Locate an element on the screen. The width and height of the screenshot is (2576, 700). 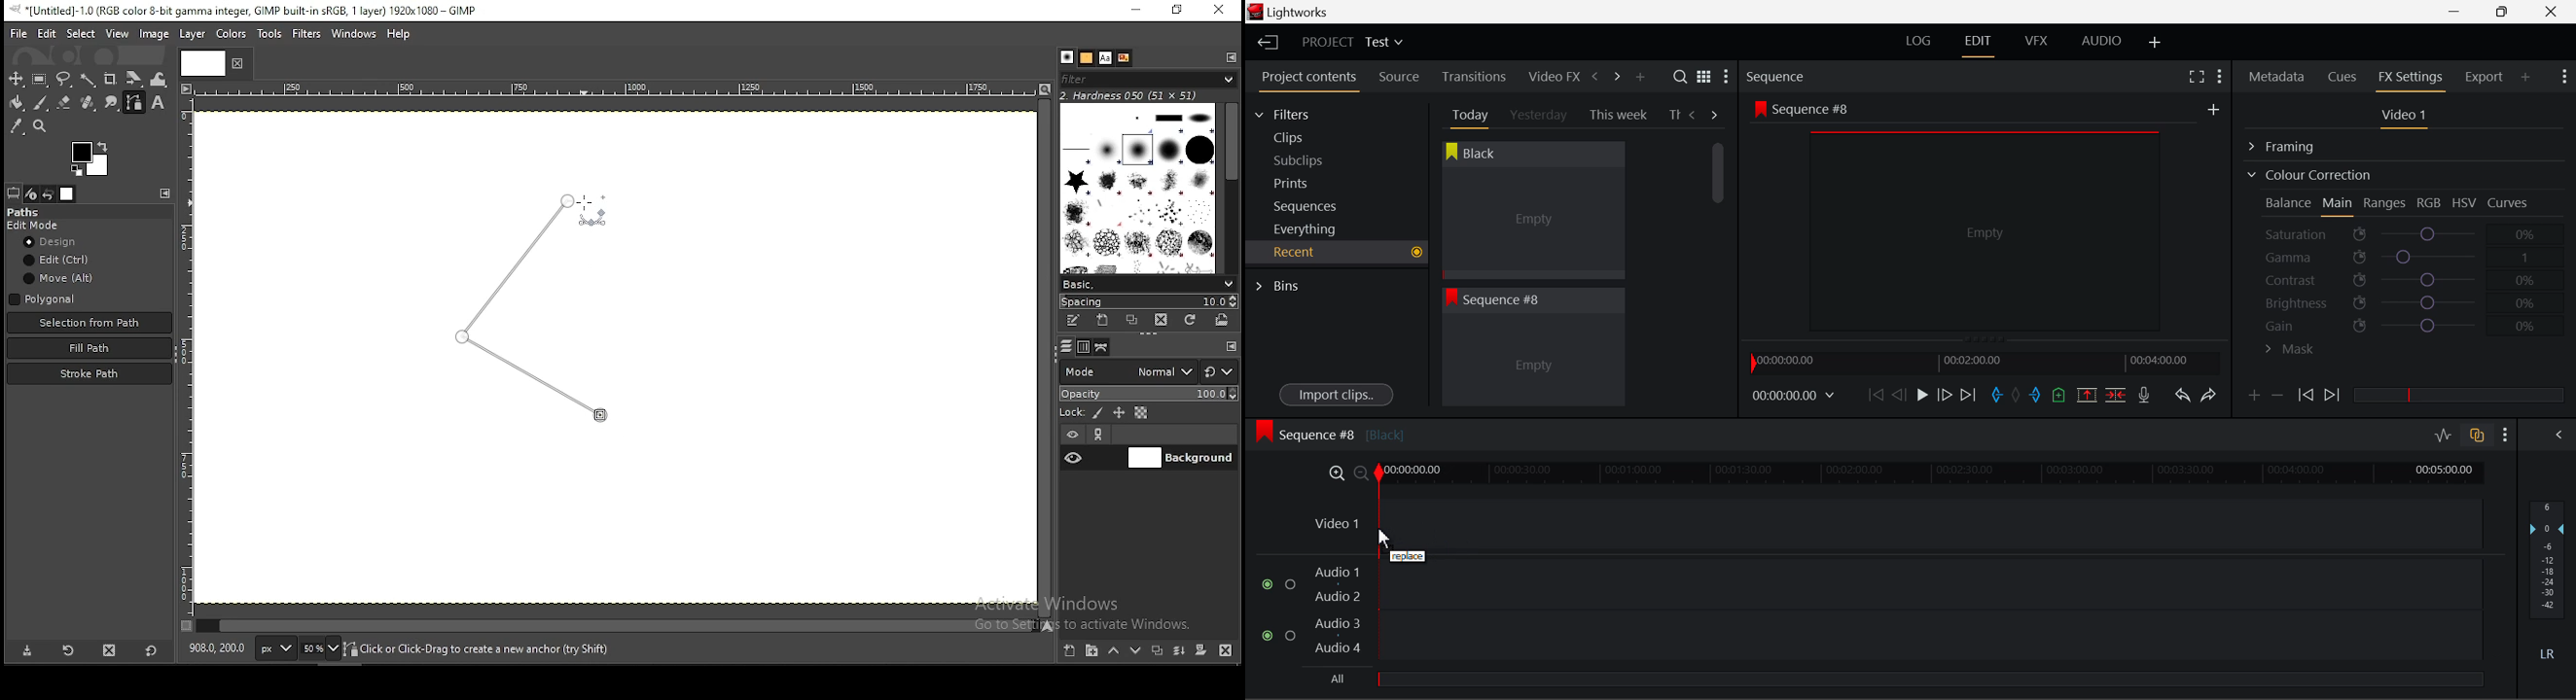
document history is located at coordinates (1123, 57).